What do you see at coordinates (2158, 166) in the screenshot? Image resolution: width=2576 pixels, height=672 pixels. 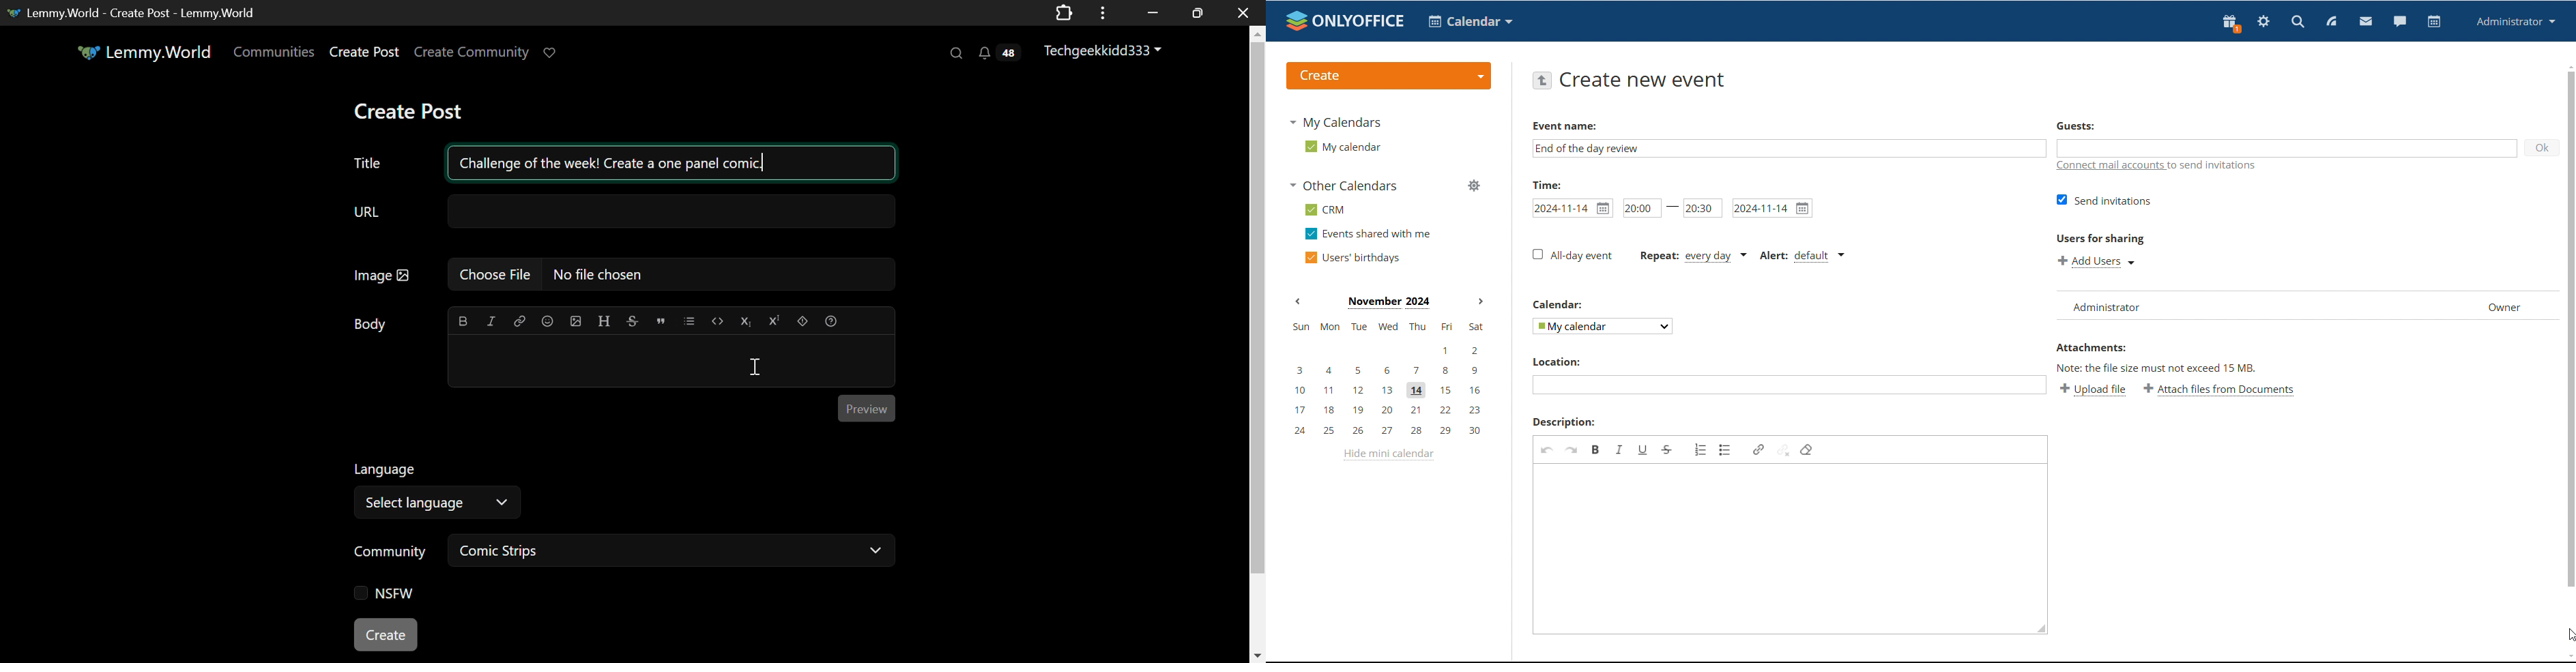 I see `connect mail accounts` at bounding box center [2158, 166].